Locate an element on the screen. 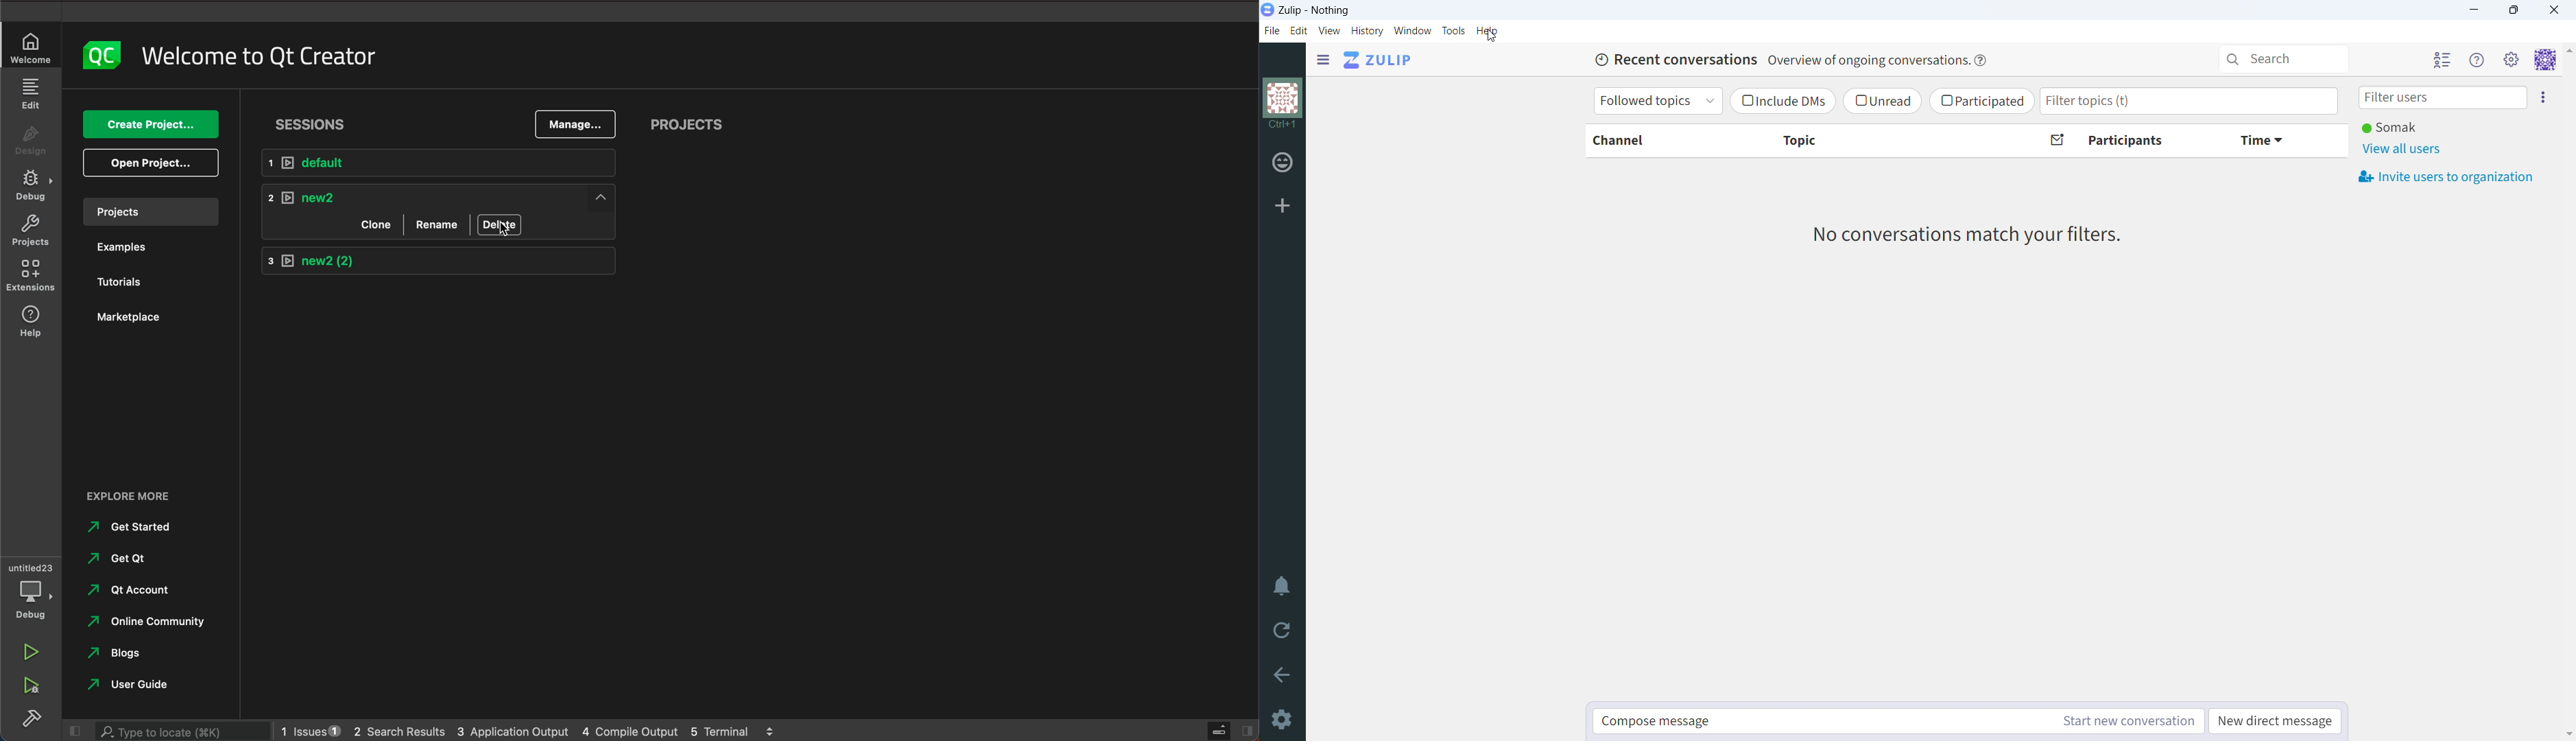 The image size is (2576, 756). view all users is located at coordinates (2402, 149).